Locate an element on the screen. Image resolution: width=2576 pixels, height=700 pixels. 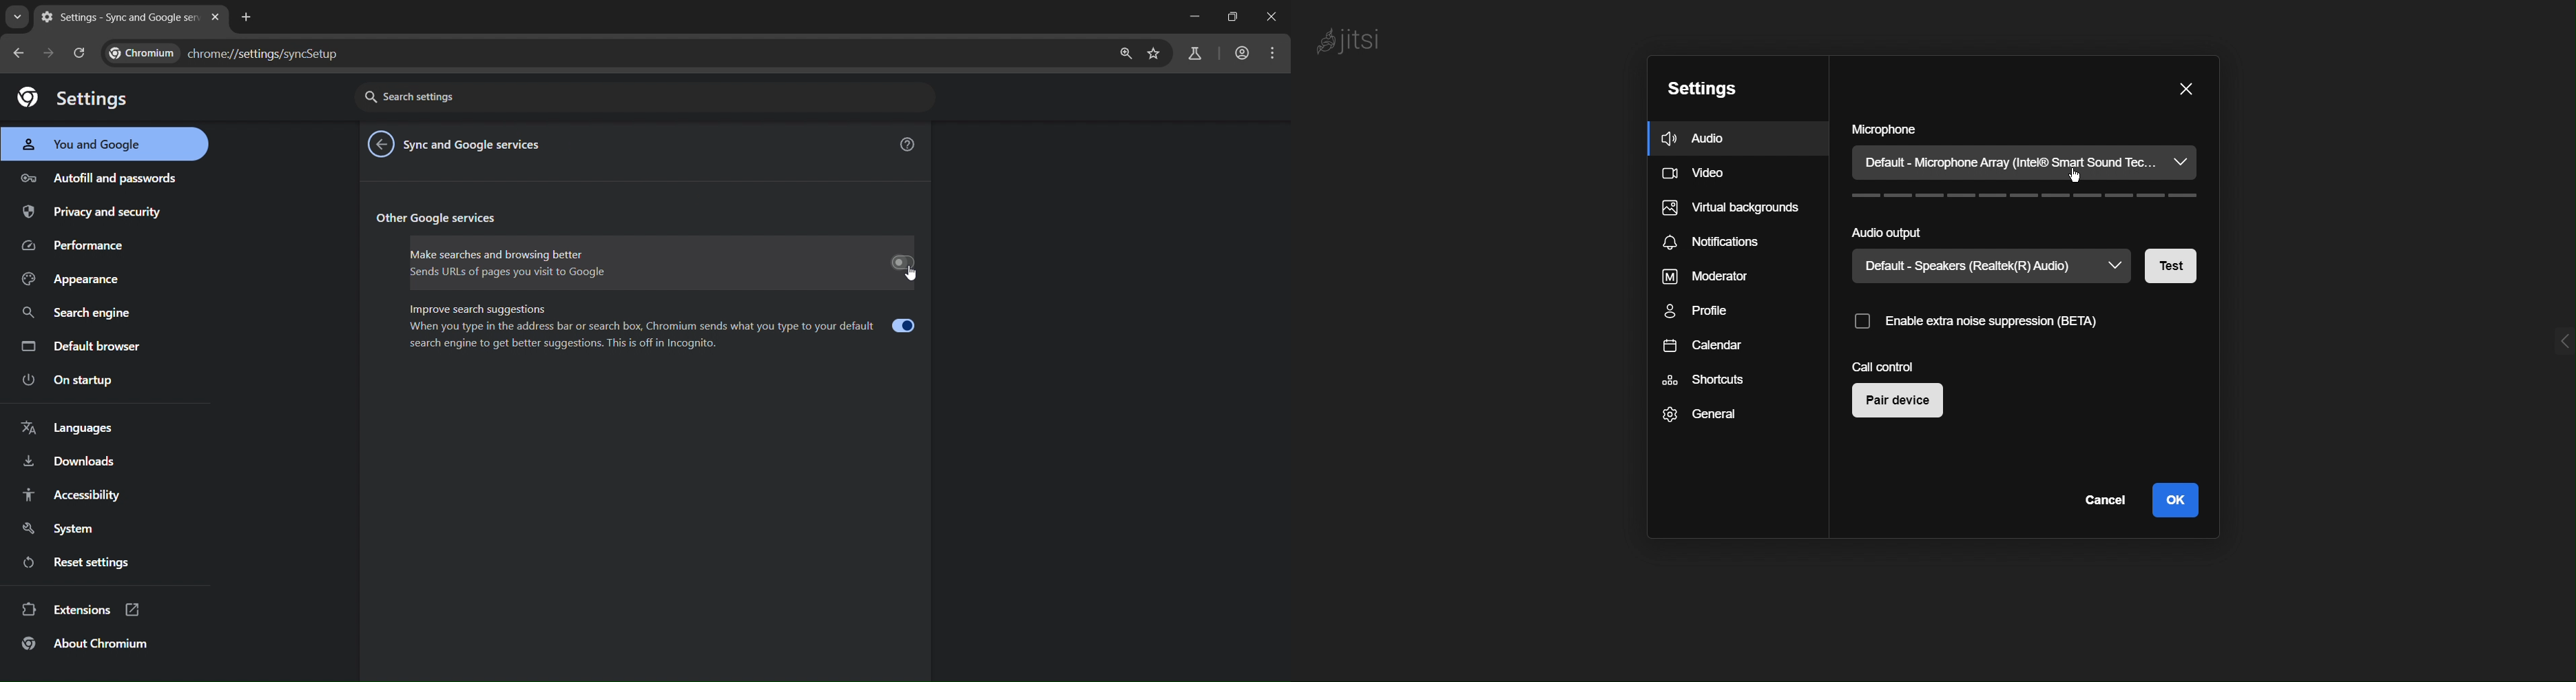
minimize is located at coordinates (1193, 16).